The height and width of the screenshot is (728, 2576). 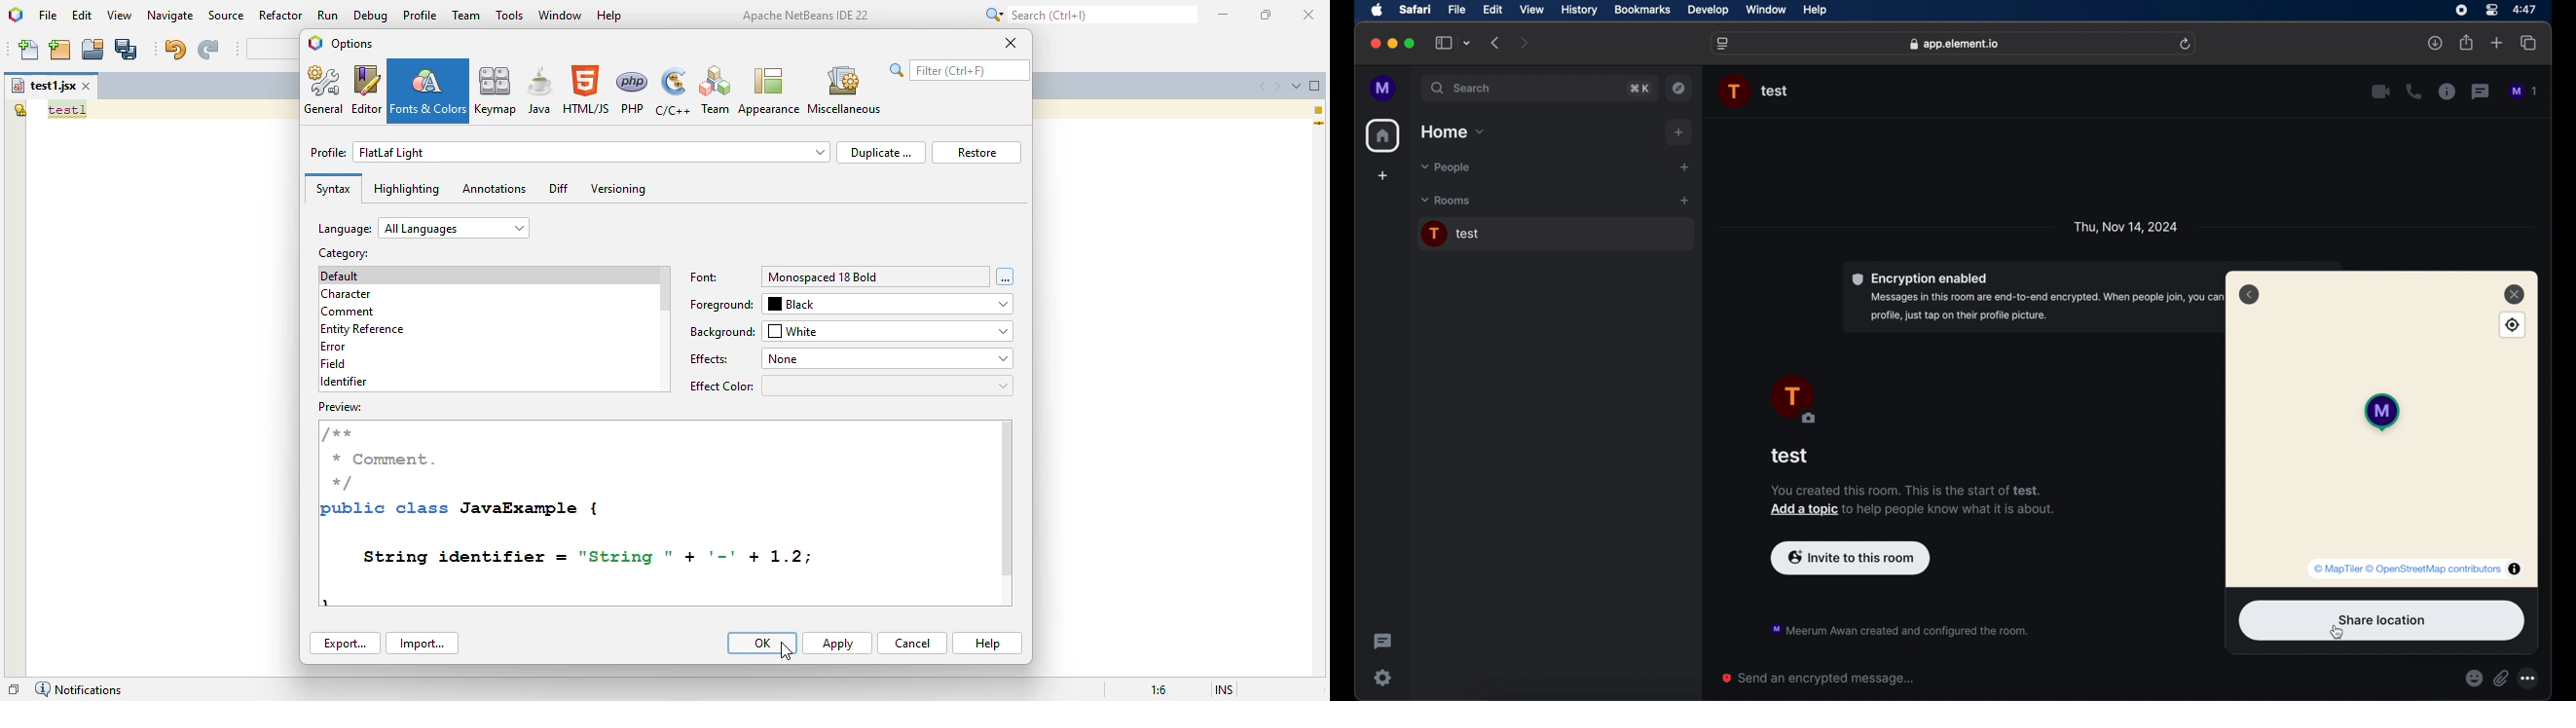 What do you see at coordinates (1913, 501) in the screenshot?
I see `notification` at bounding box center [1913, 501].